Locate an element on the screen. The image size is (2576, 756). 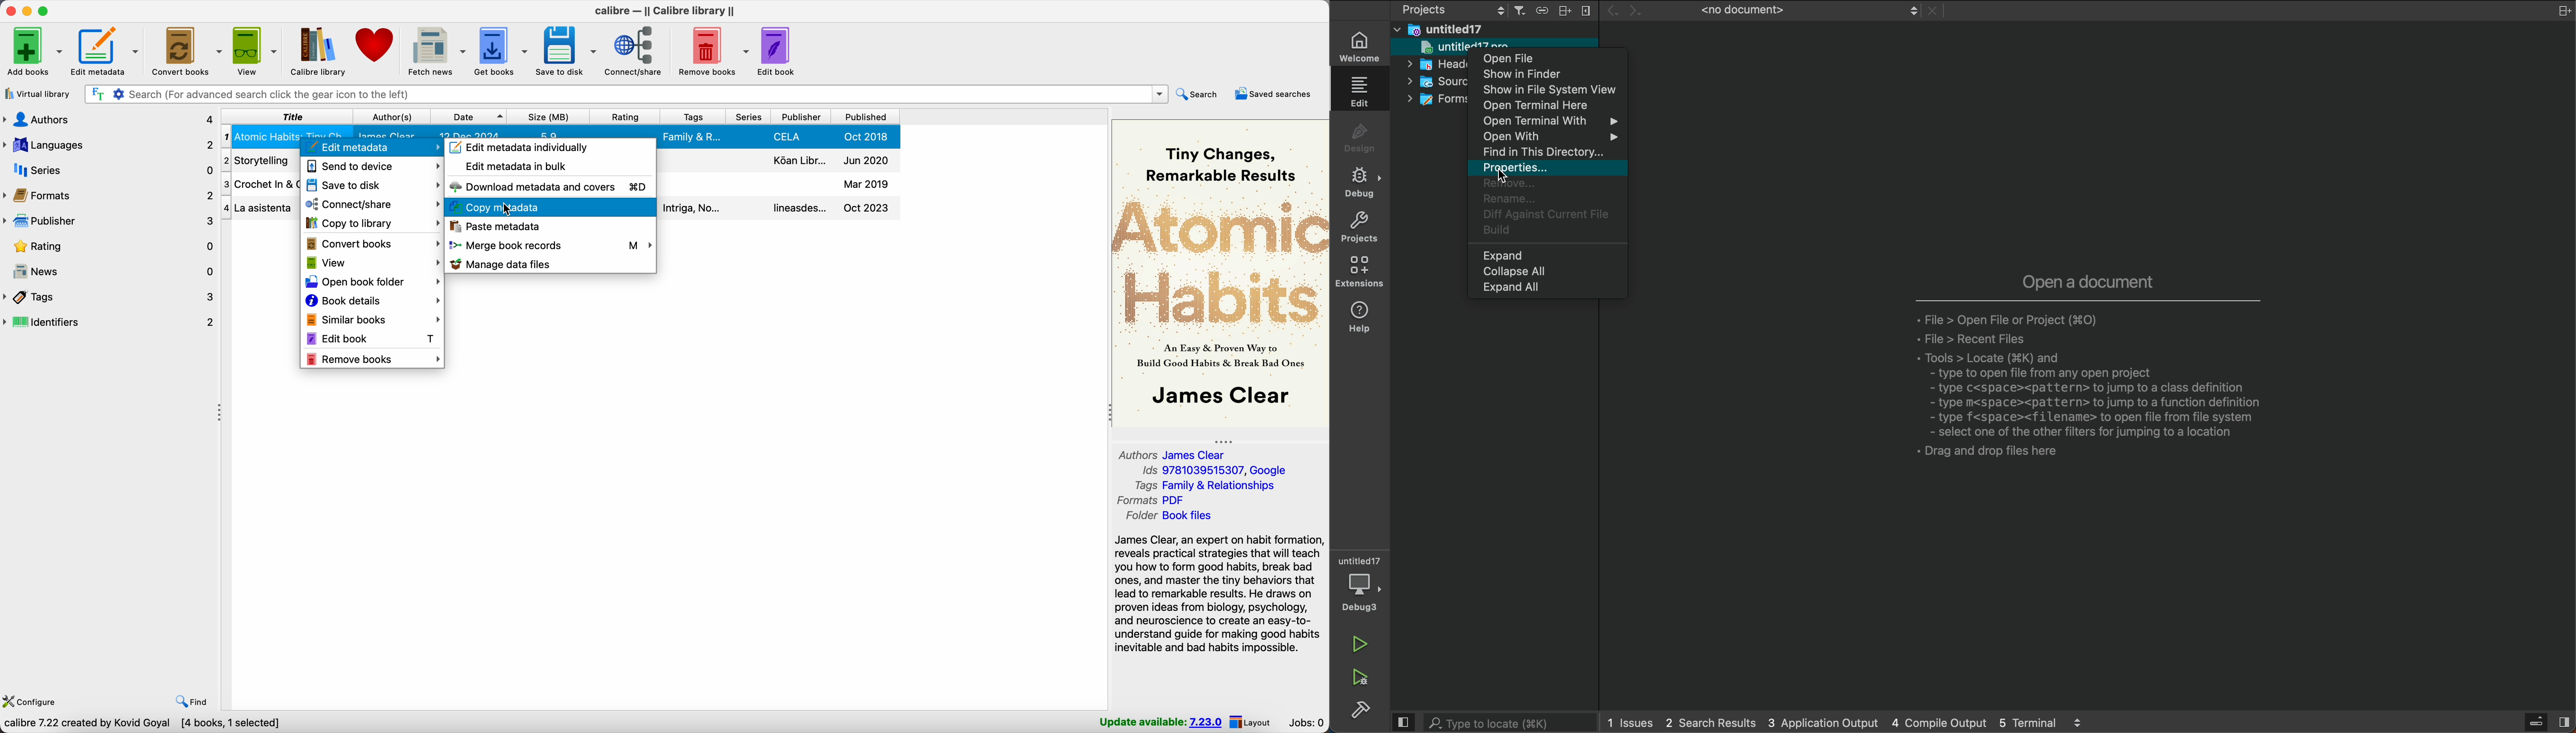
authors is located at coordinates (110, 119).